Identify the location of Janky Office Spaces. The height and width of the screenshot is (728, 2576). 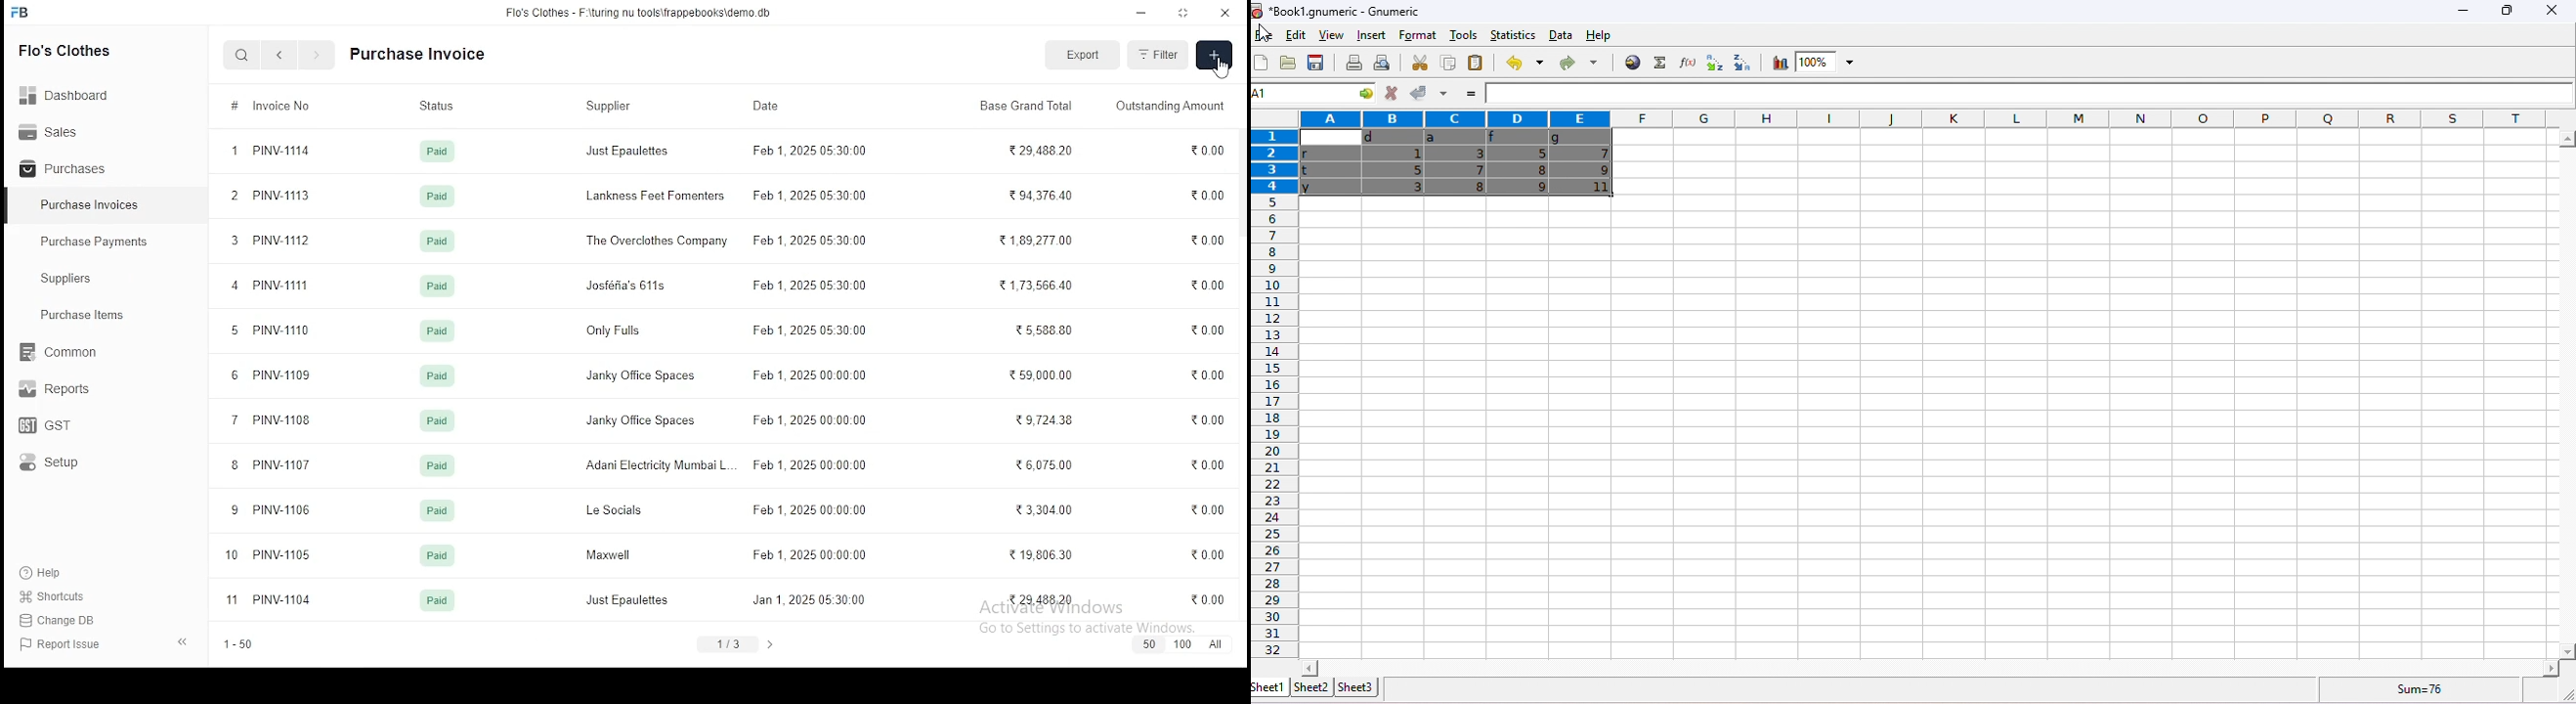
(641, 420).